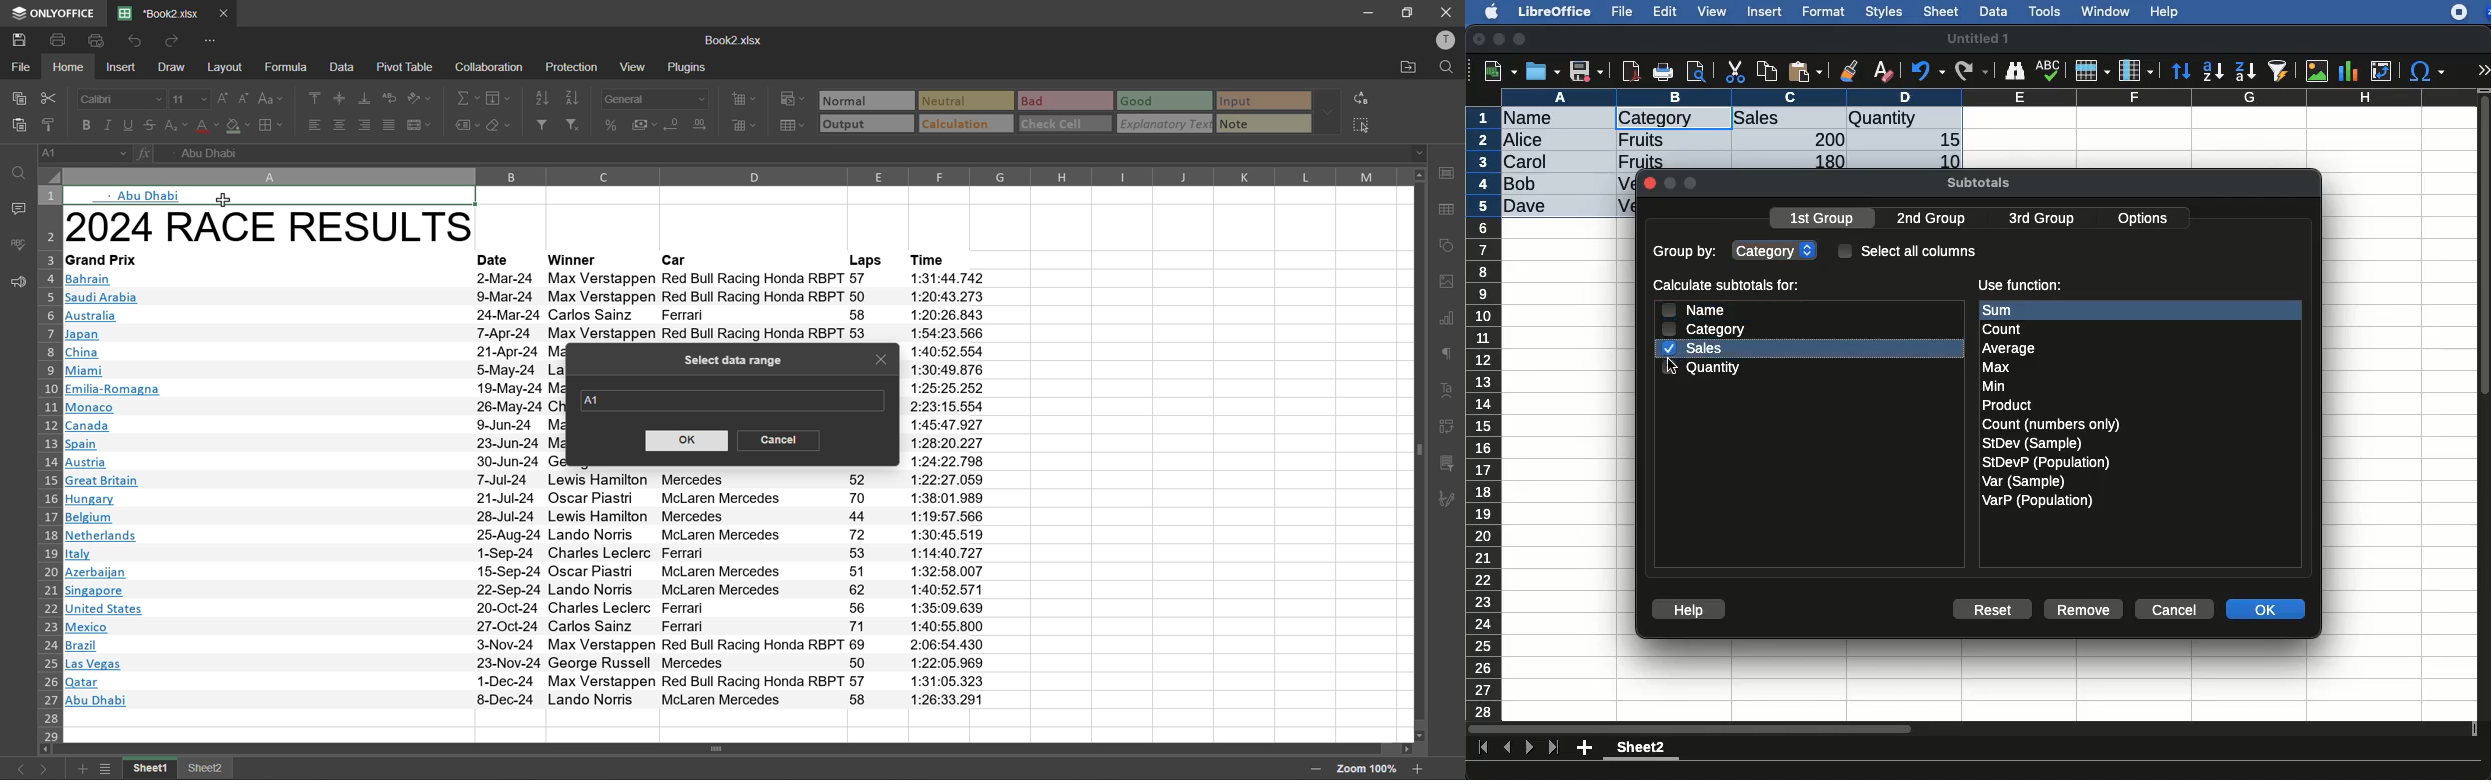  What do you see at coordinates (1692, 309) in the screenshot?
I see `name` at bounding box center [1692, 309].